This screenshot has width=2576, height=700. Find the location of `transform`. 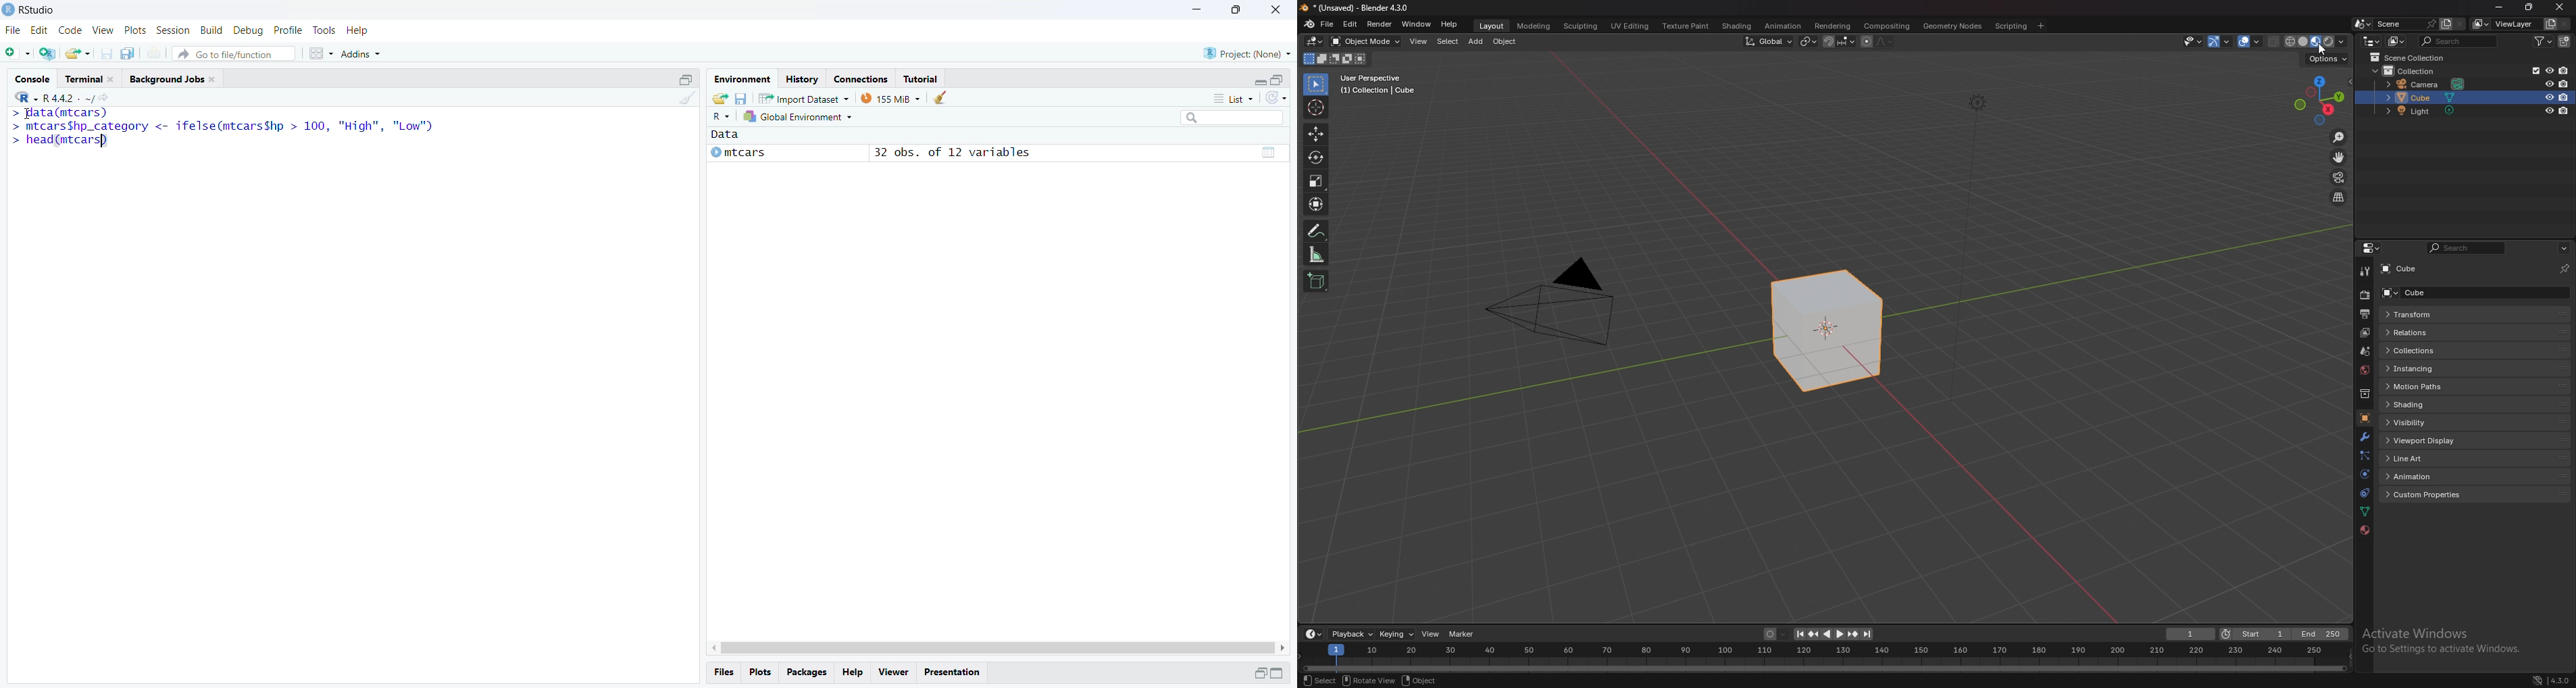

transform is located at coordinates (2451, 314).